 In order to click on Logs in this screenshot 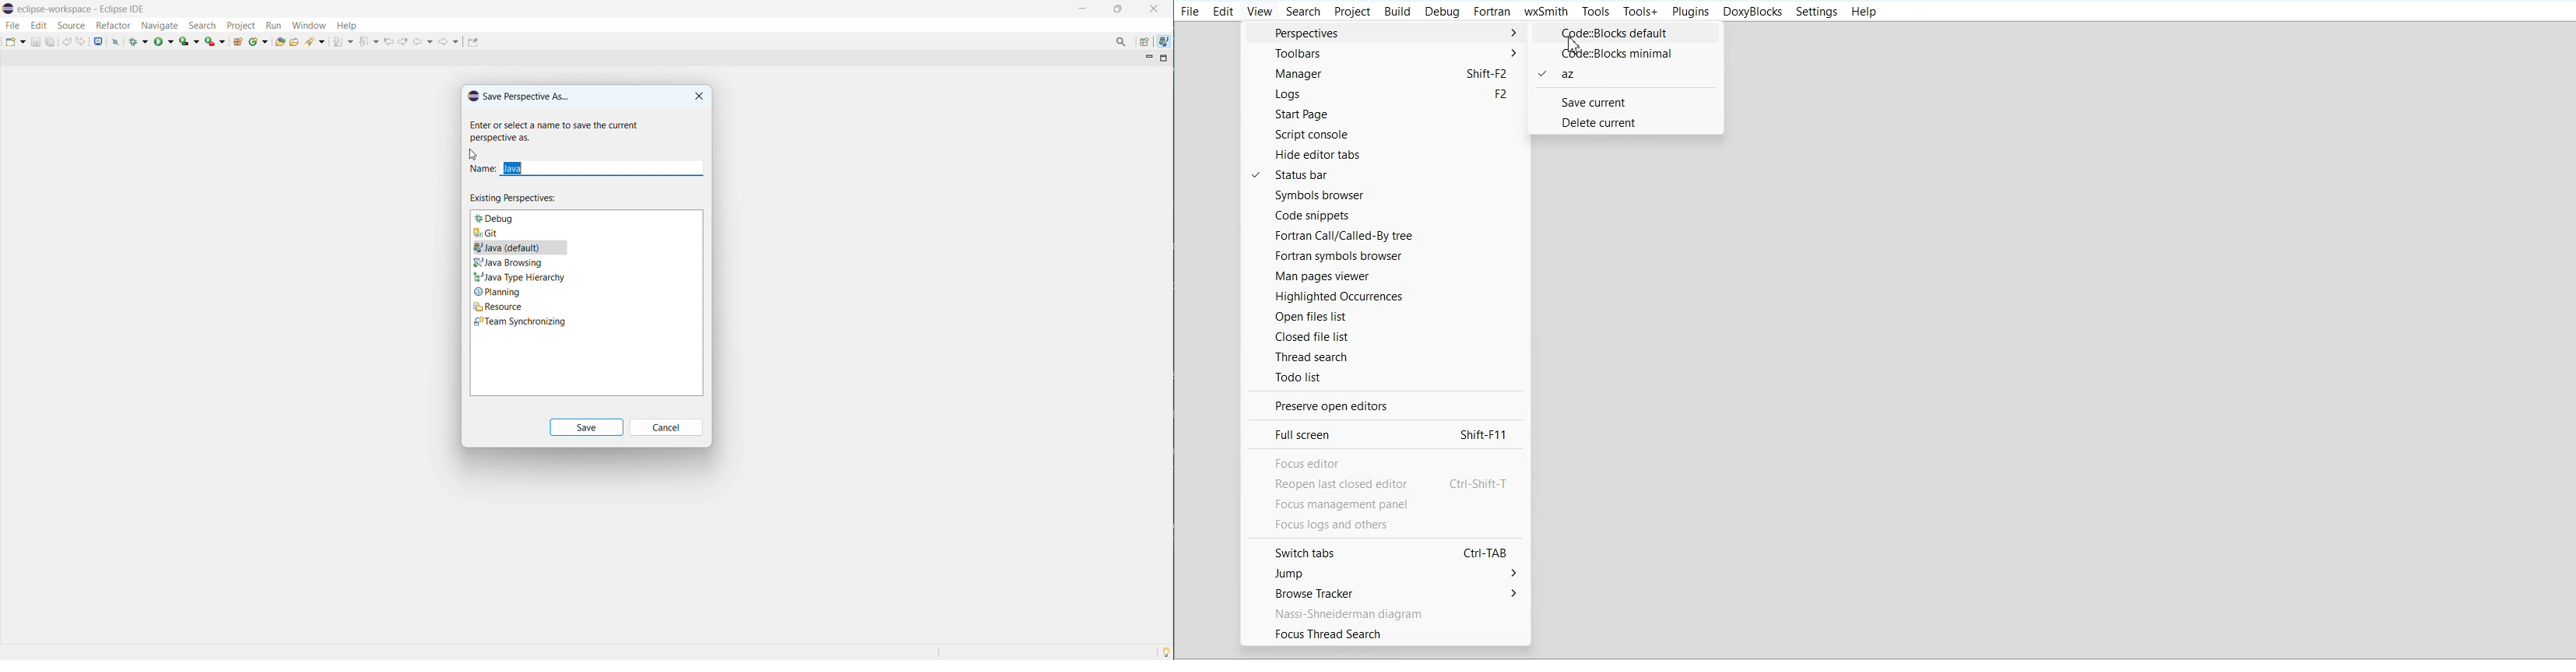, I will do `click(1386, 95)`.